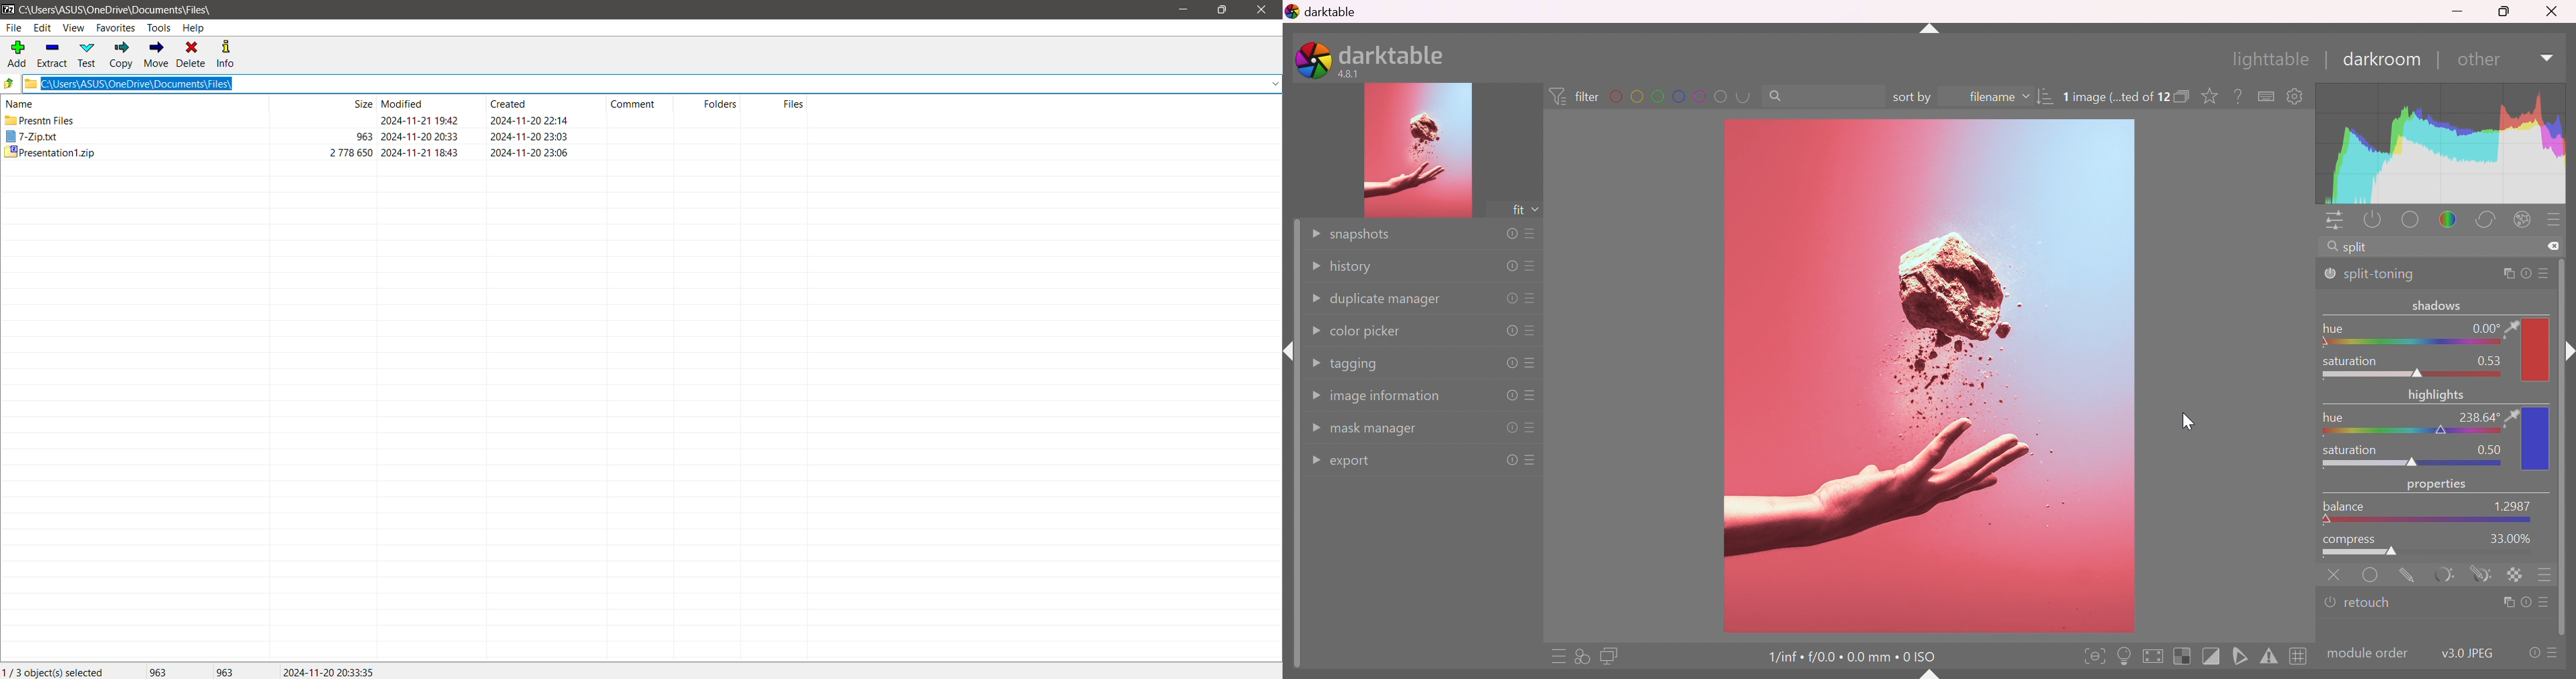 This screenshot has width=2576, height=700. Describe the element at coordinates (1506, 461) in the screenshot. I see `reset` at that location.